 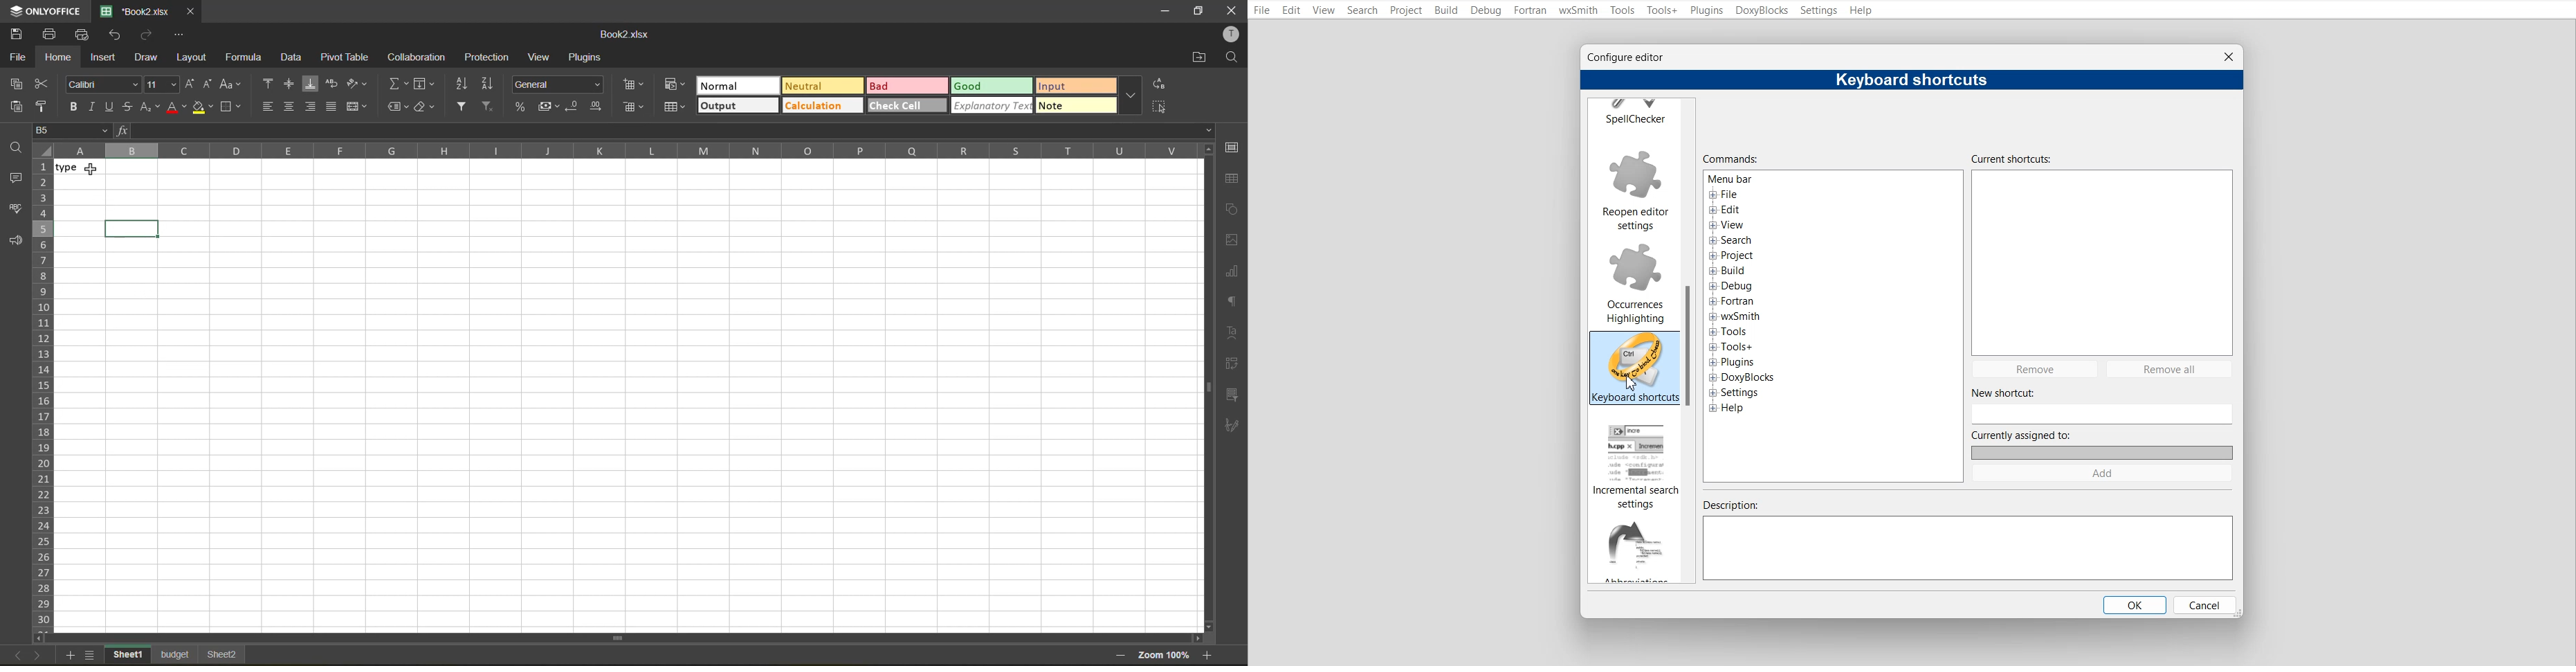 What do you see at coordinates (909, 105) in the screenshot?
I see `check cell` at bounding box center [909, 105].